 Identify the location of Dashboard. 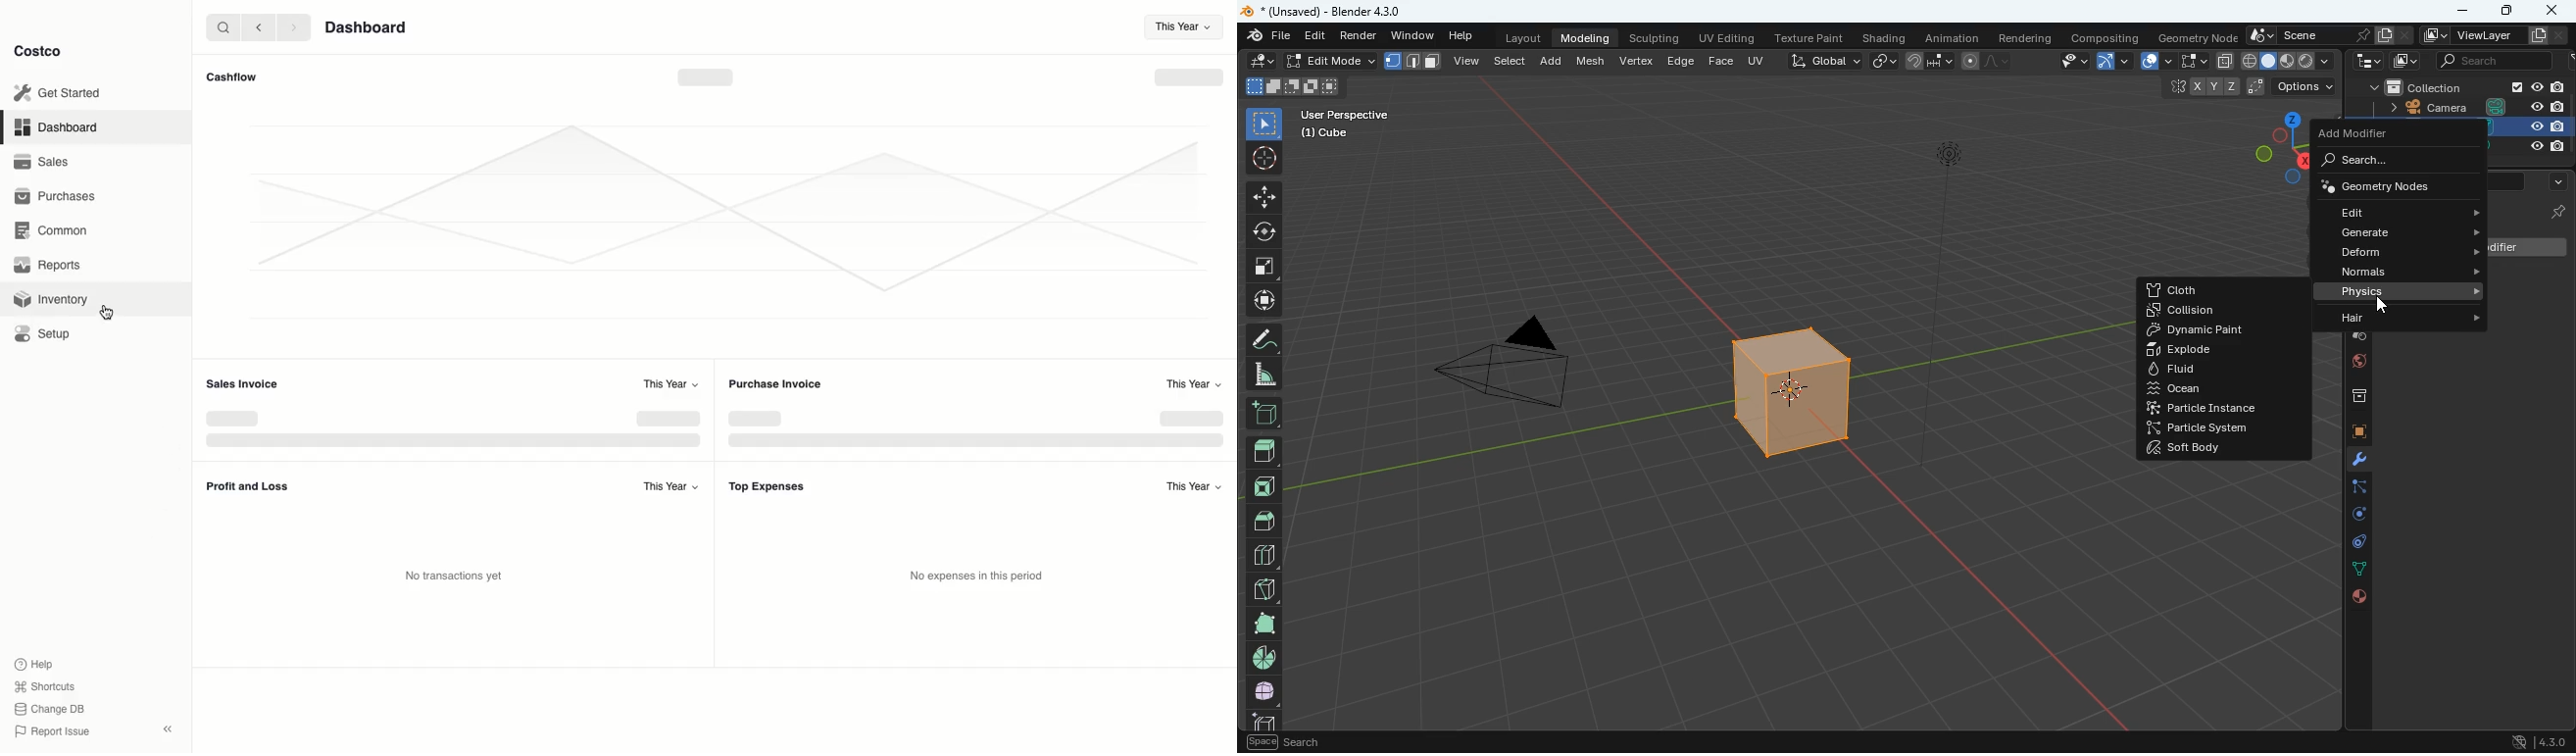
(367, 28).